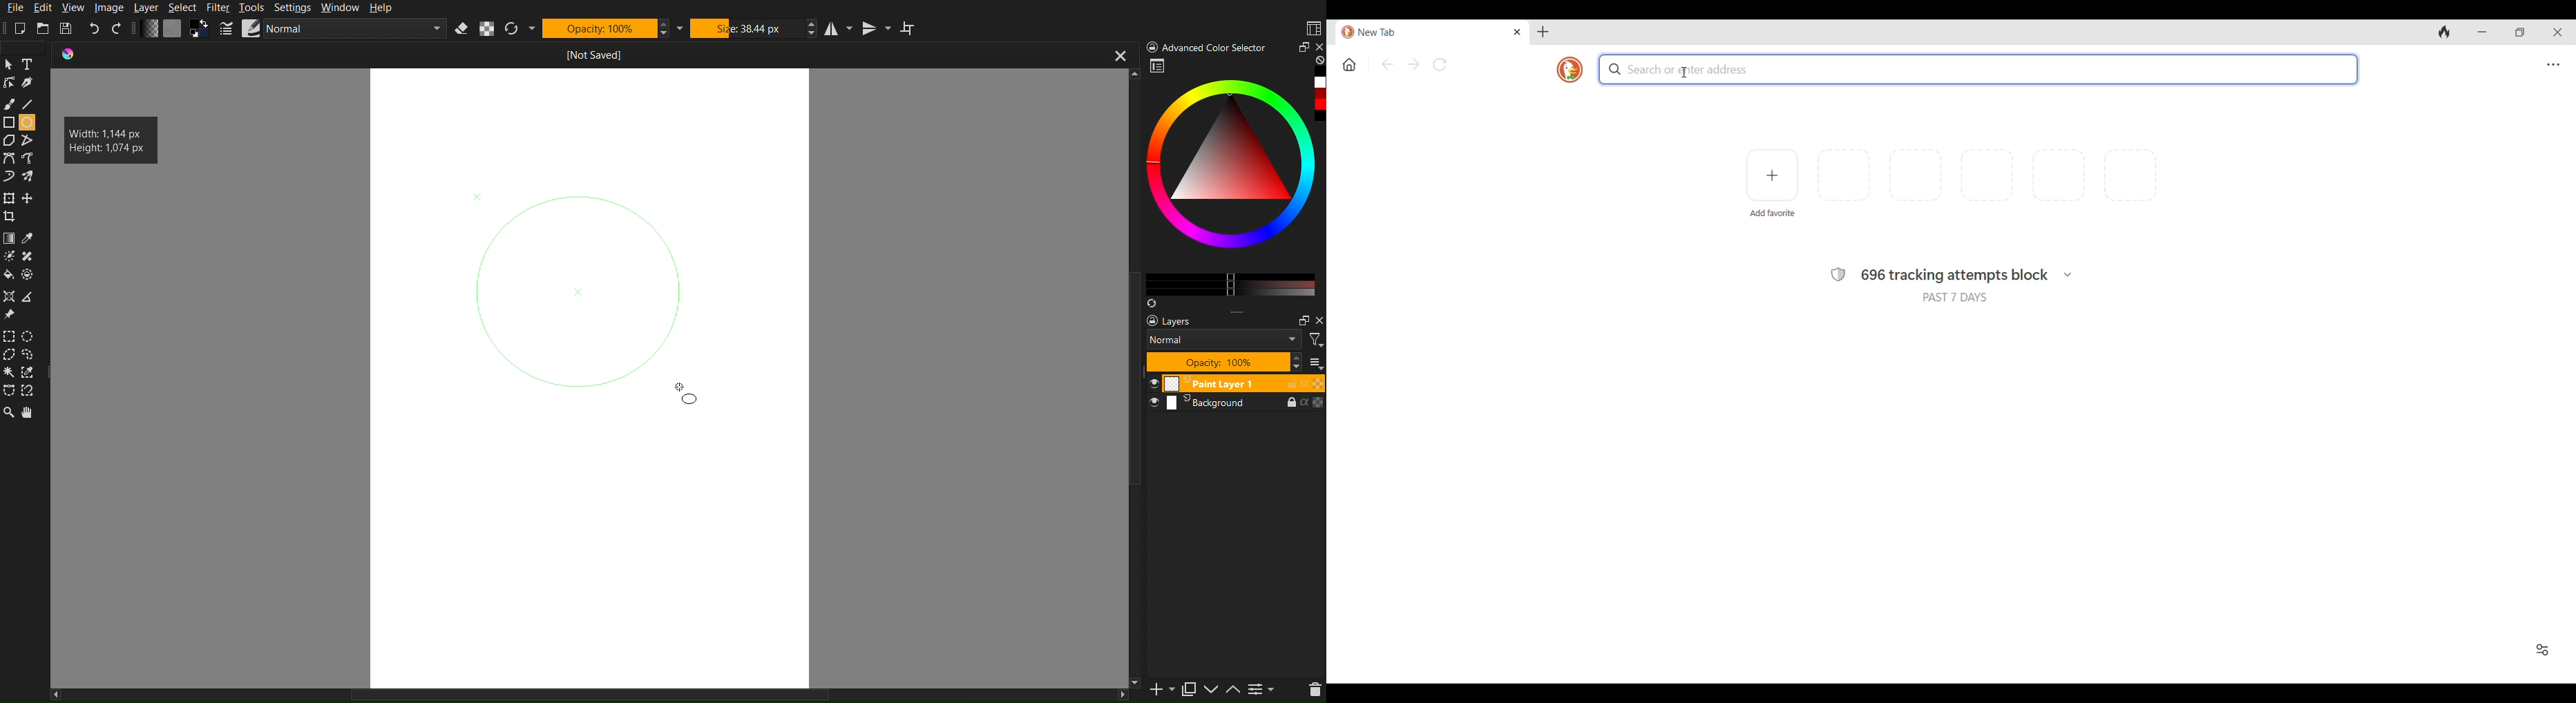 The image size is (2576, 728). I want to click on Layers, so click(1172, 320).